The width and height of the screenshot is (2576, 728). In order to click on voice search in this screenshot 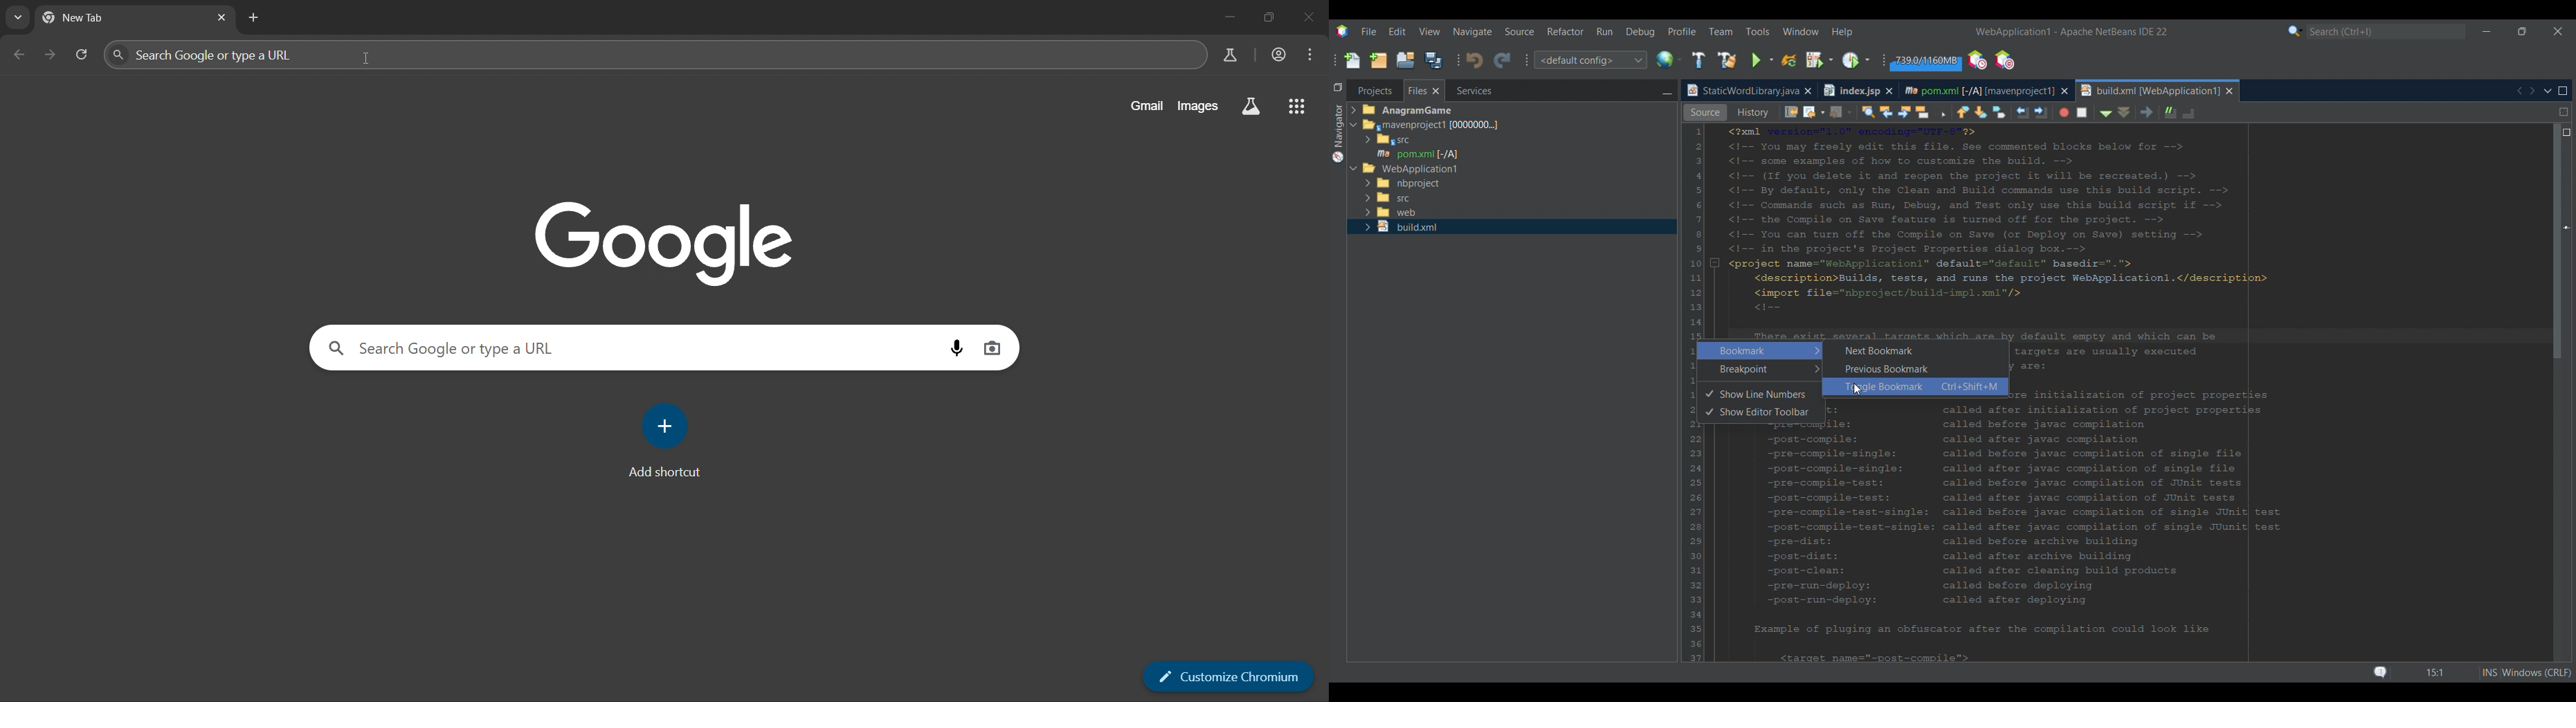, I will do `click(959, 350)`.